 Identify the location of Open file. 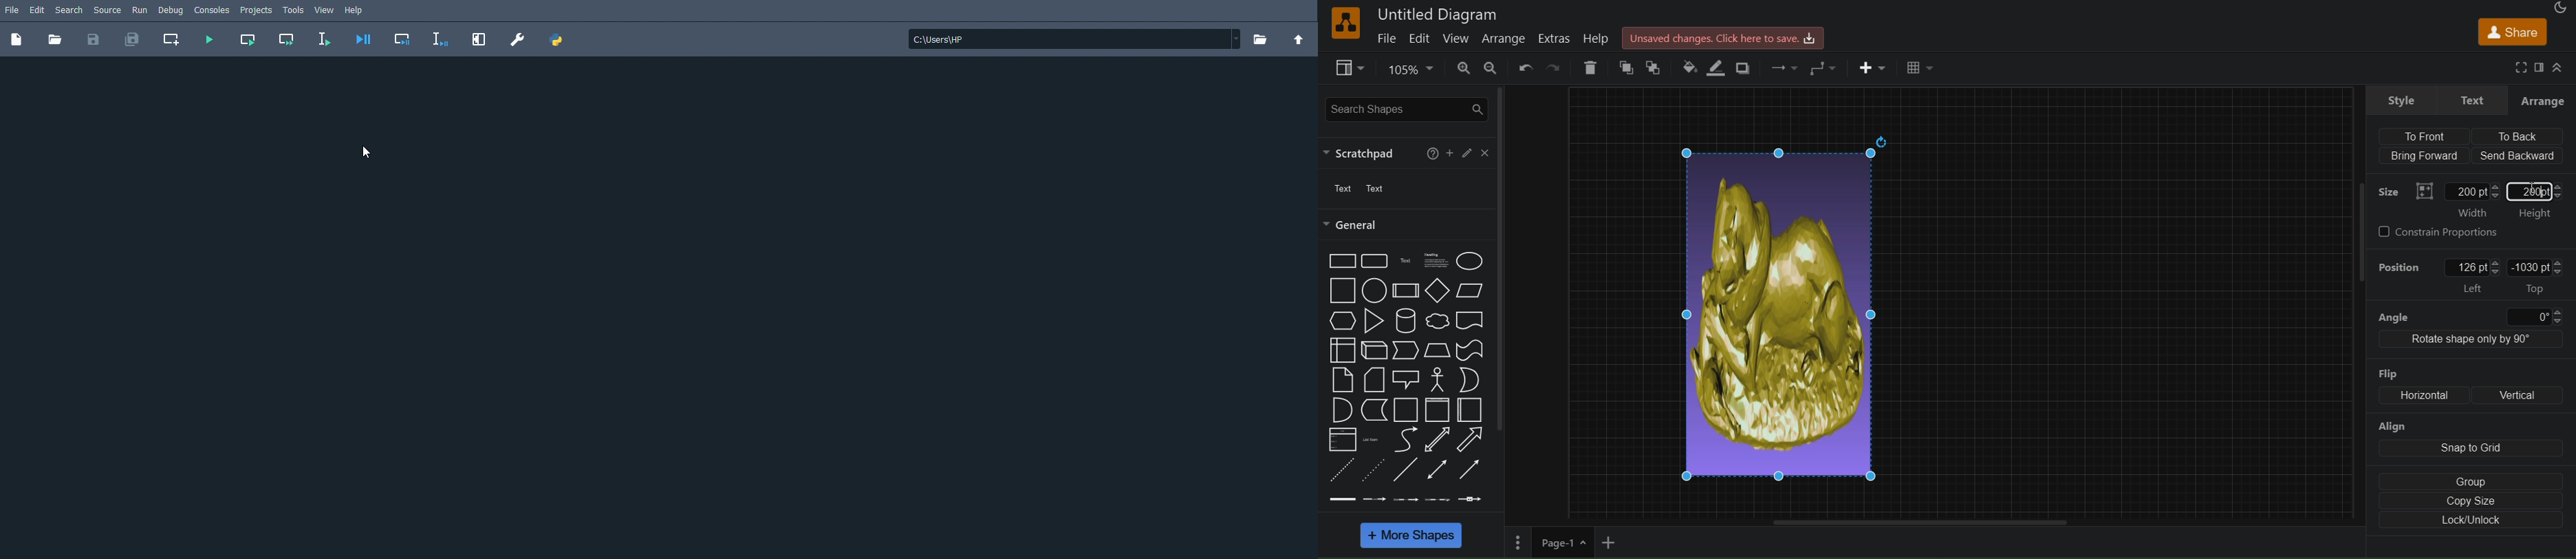
(55, 41).